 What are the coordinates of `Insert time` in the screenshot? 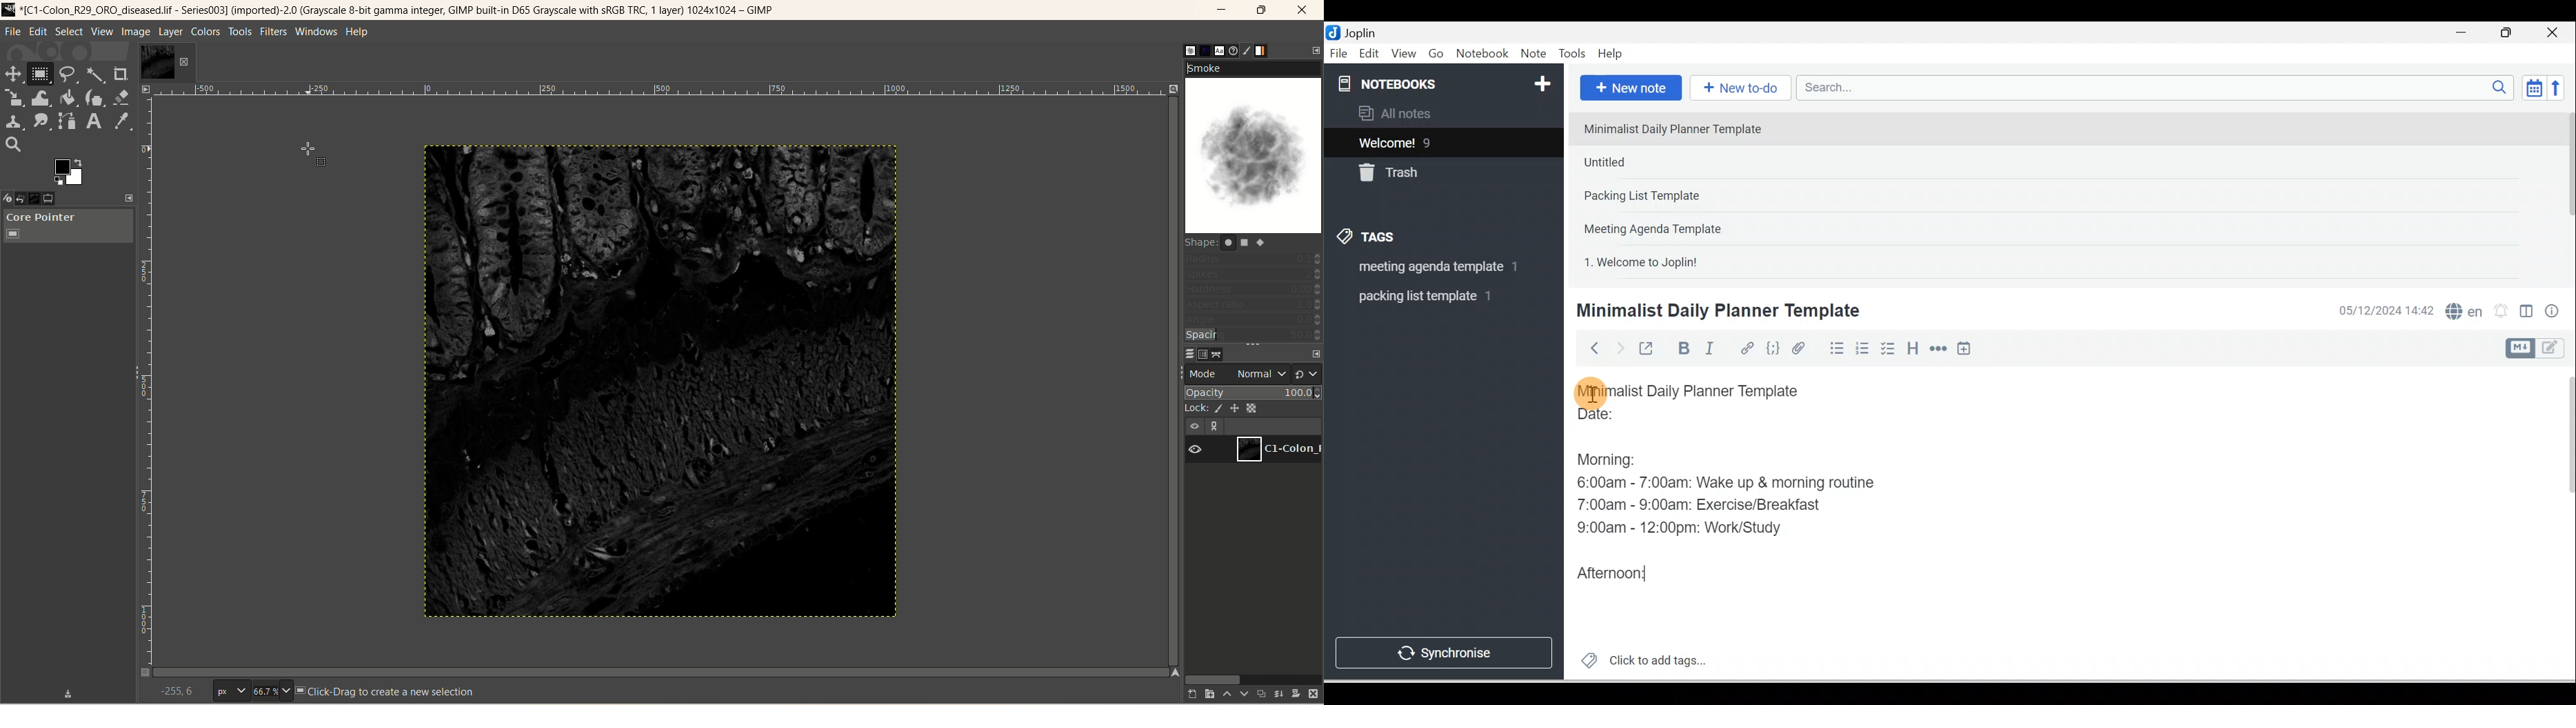 It's located at (1964, 349).